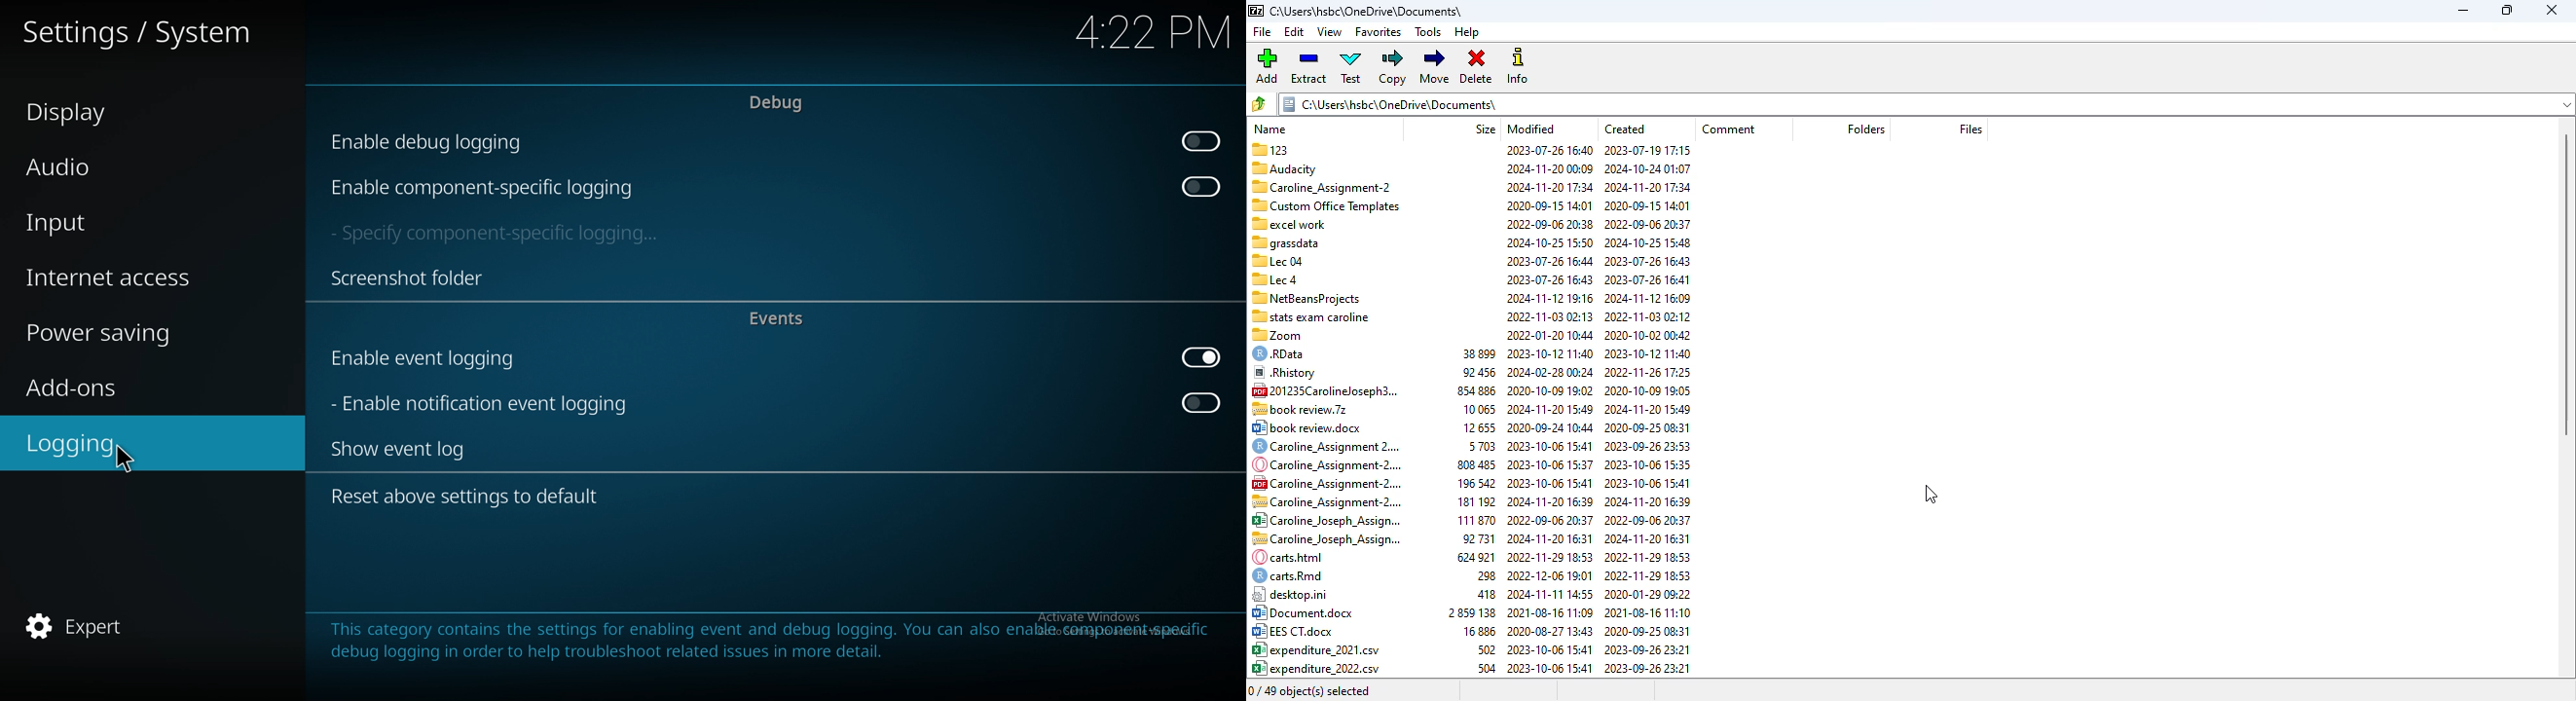 This screenshot has height=728, width=2576. Describe the element at coordinates (440, 359) in the screenshot. I see `enable event logging` at that location.